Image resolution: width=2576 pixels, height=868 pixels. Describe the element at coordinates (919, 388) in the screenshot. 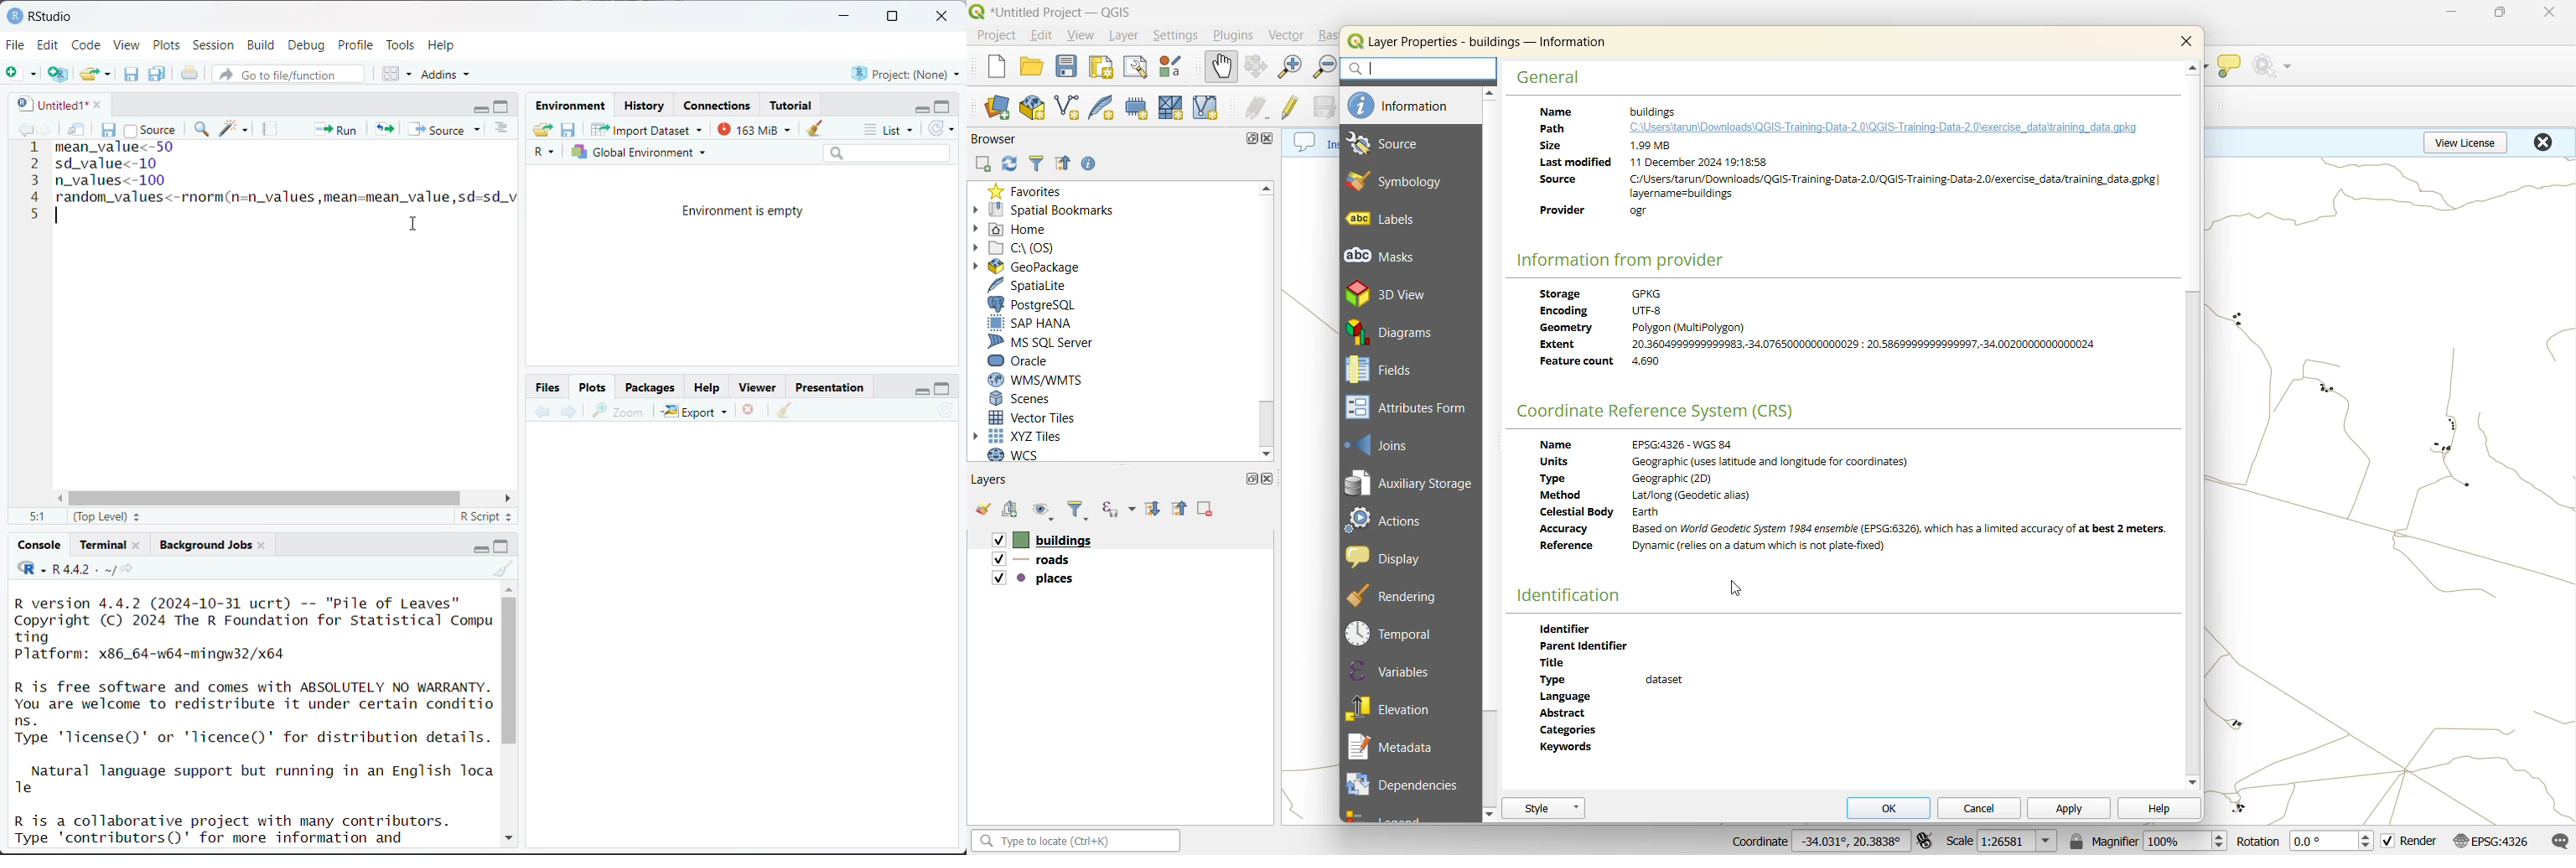

I see `minimize` at that location.